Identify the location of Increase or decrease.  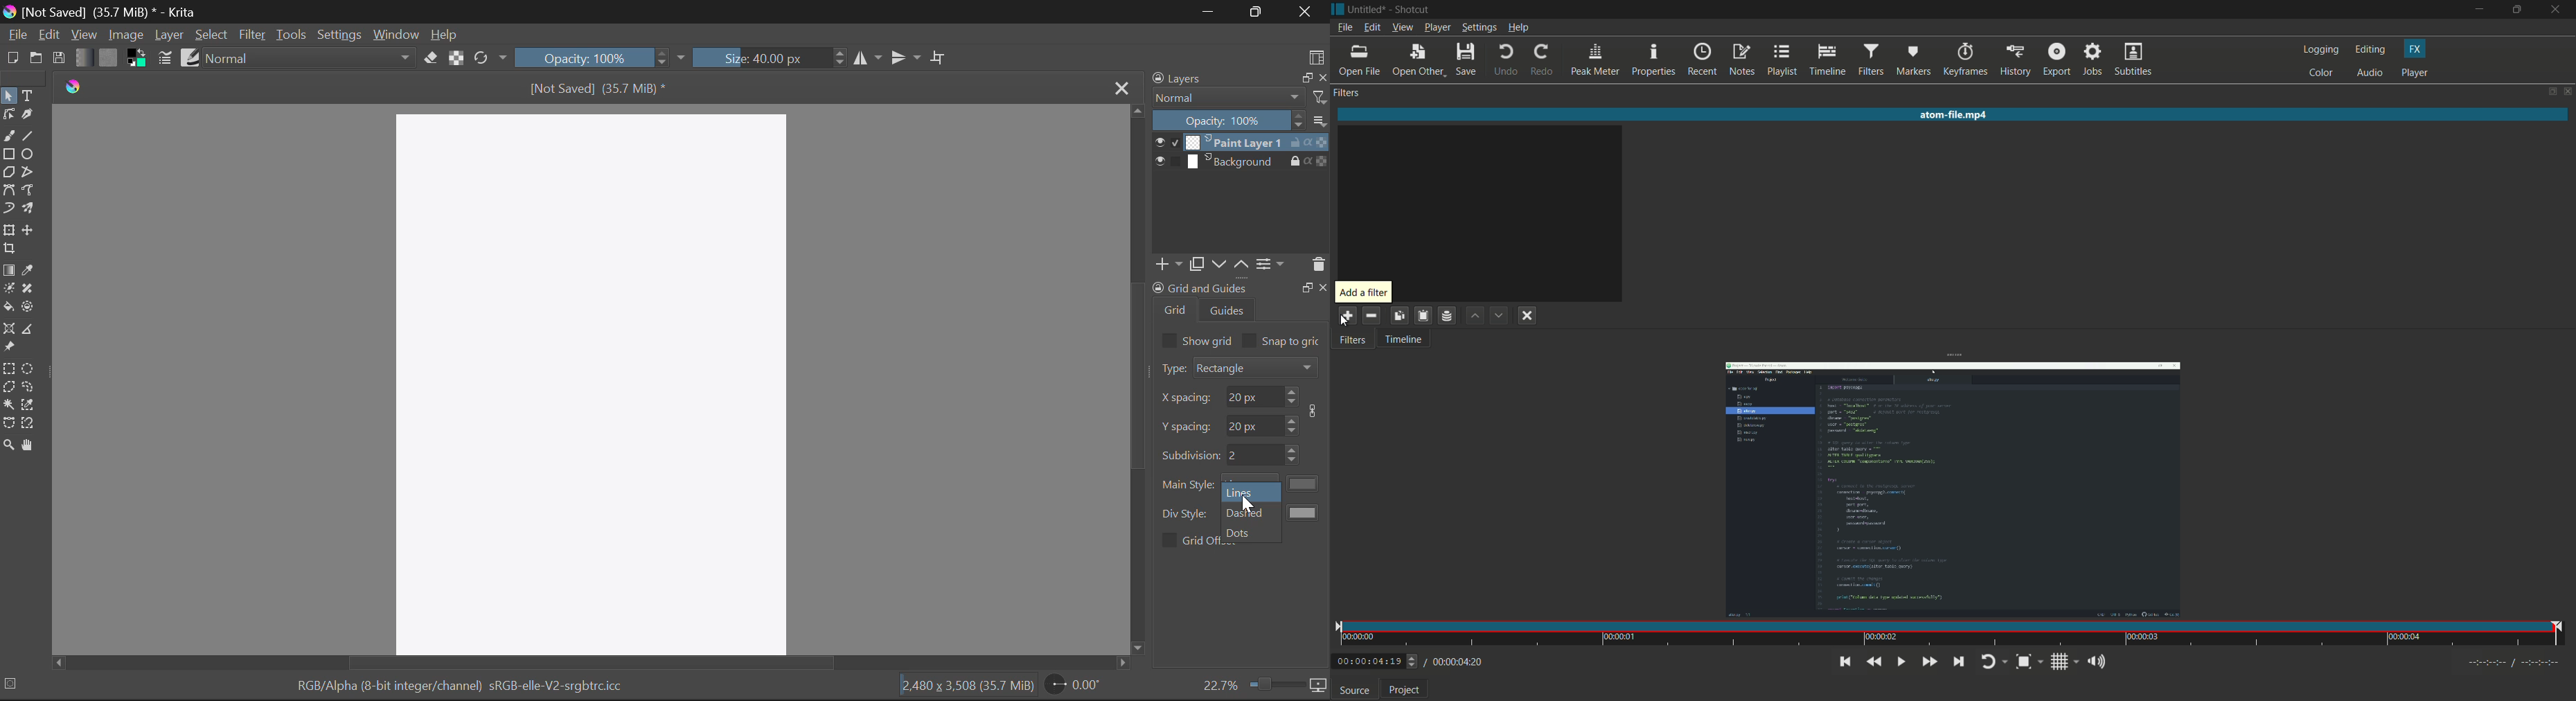
(1293, 424).